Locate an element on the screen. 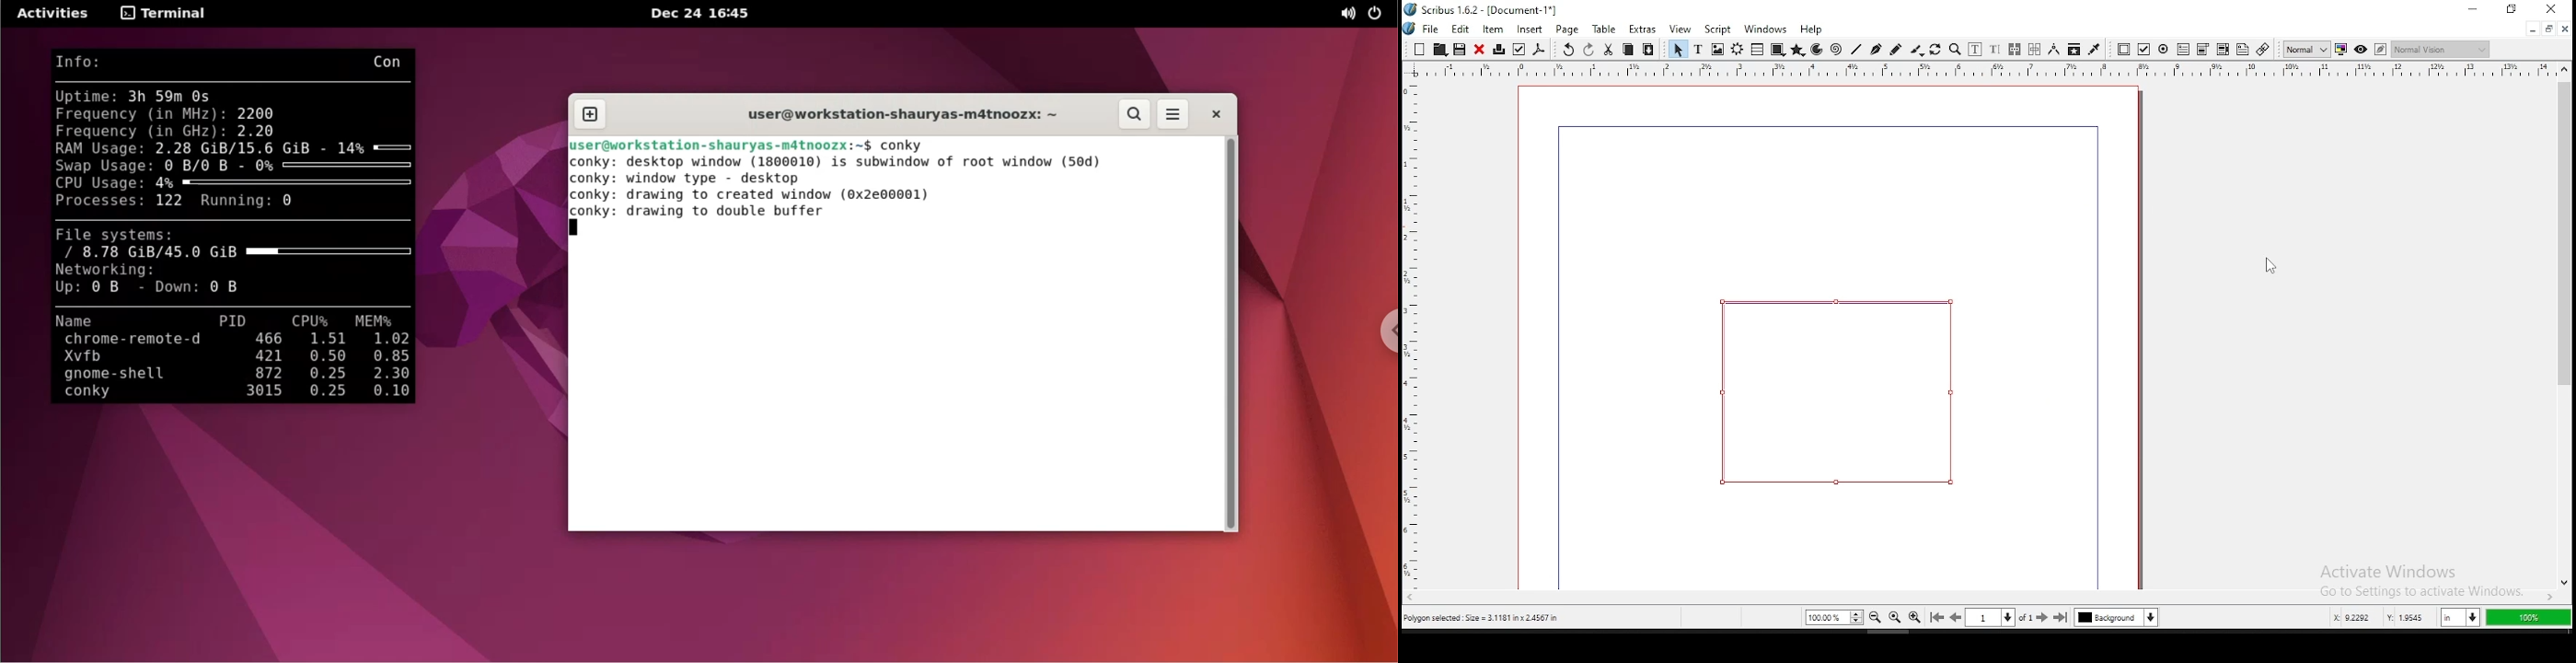  pdf list box is located at coordinates (2204, 51).